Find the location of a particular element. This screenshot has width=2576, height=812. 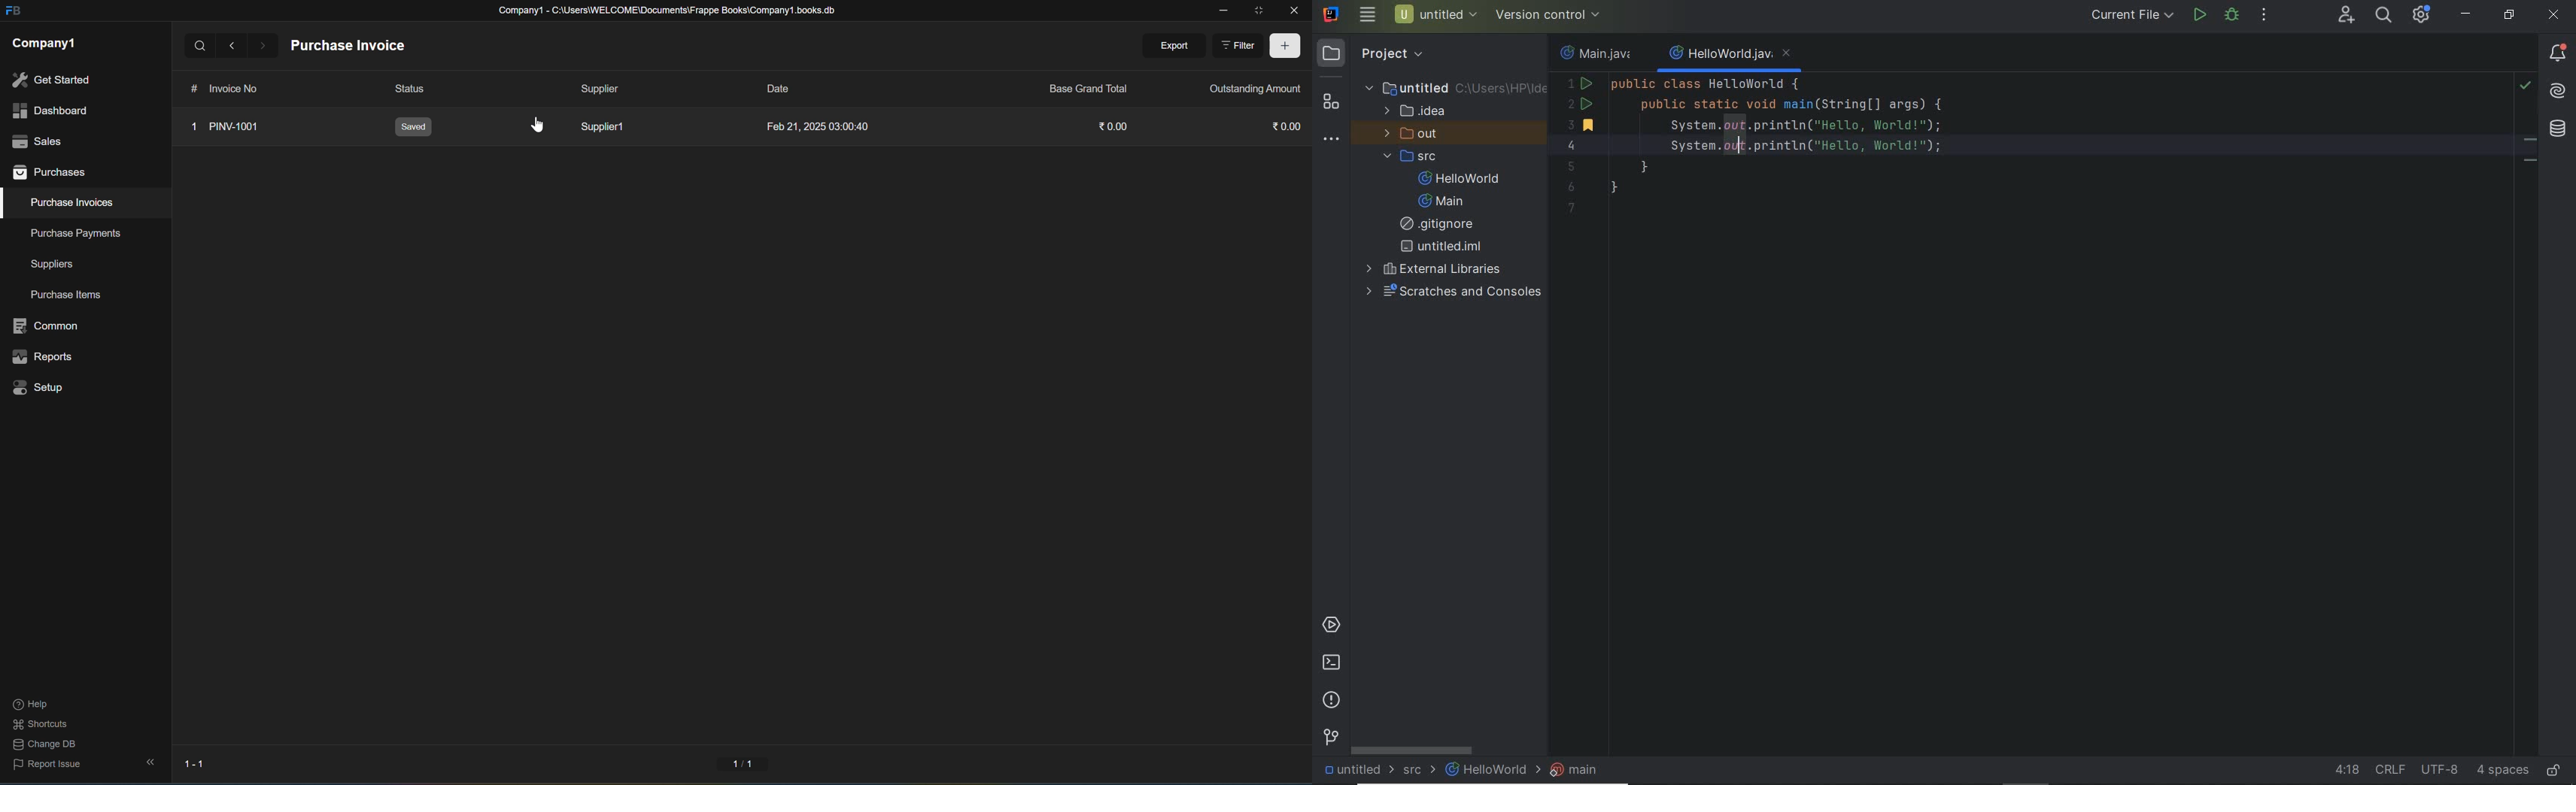

1-1 is located at coordinates (193, 765).